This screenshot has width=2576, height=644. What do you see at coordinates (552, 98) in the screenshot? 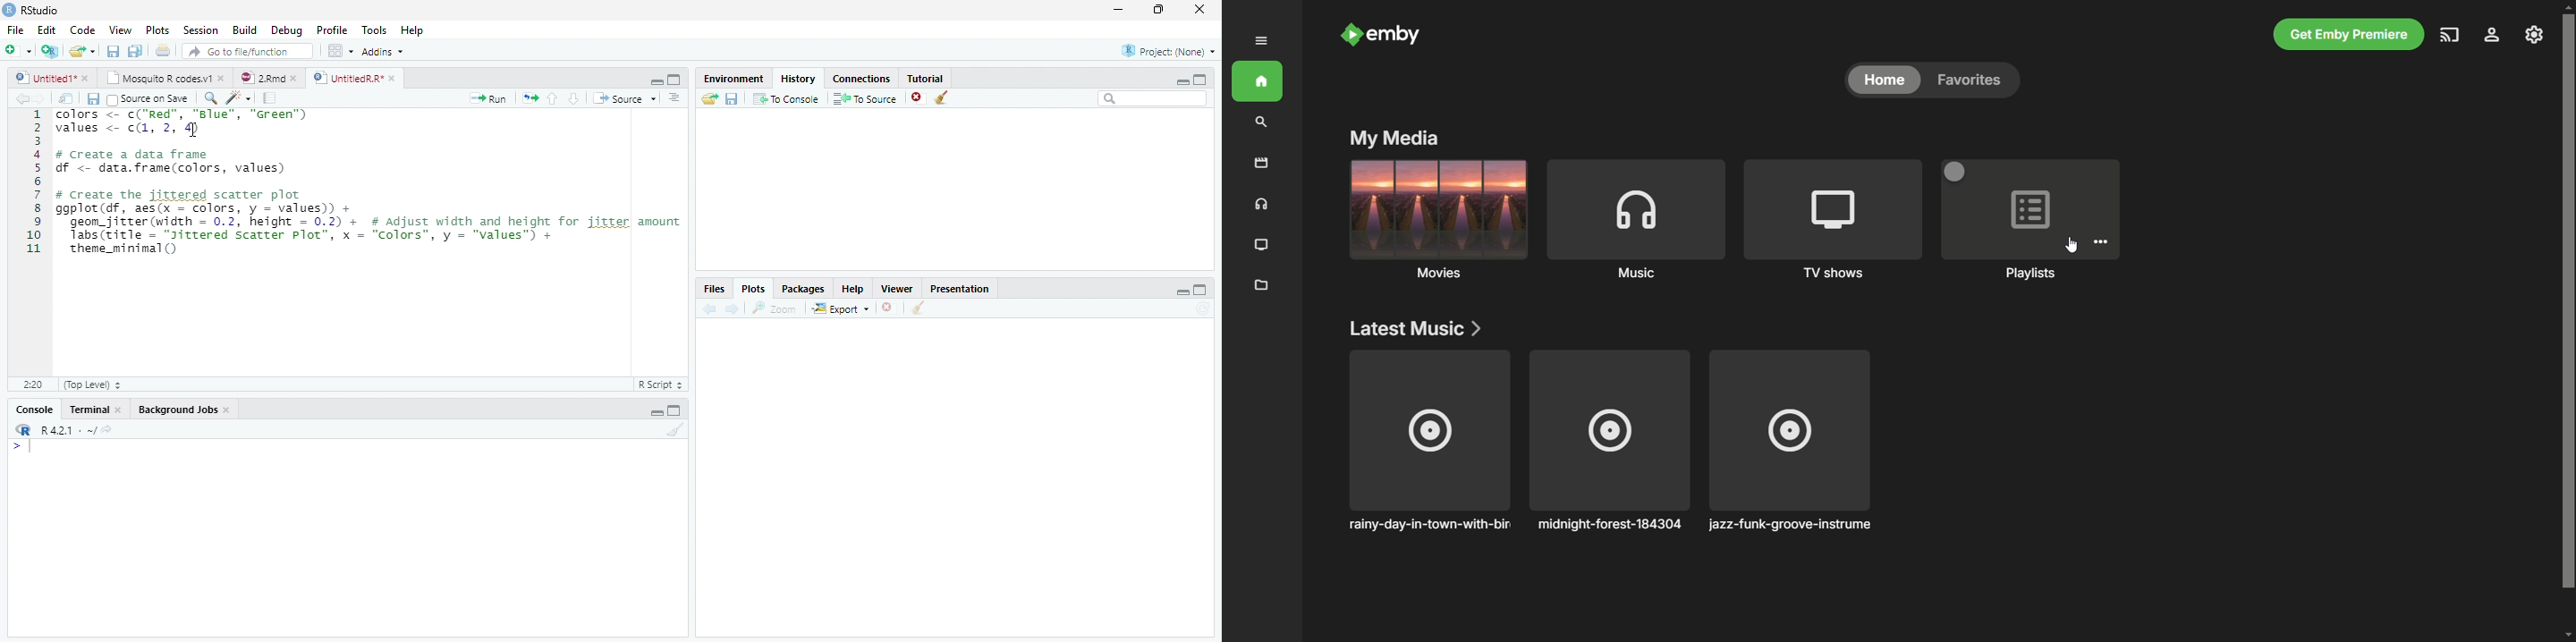
I see `Go to previous section/chunk` at bounding box center [552, 98].